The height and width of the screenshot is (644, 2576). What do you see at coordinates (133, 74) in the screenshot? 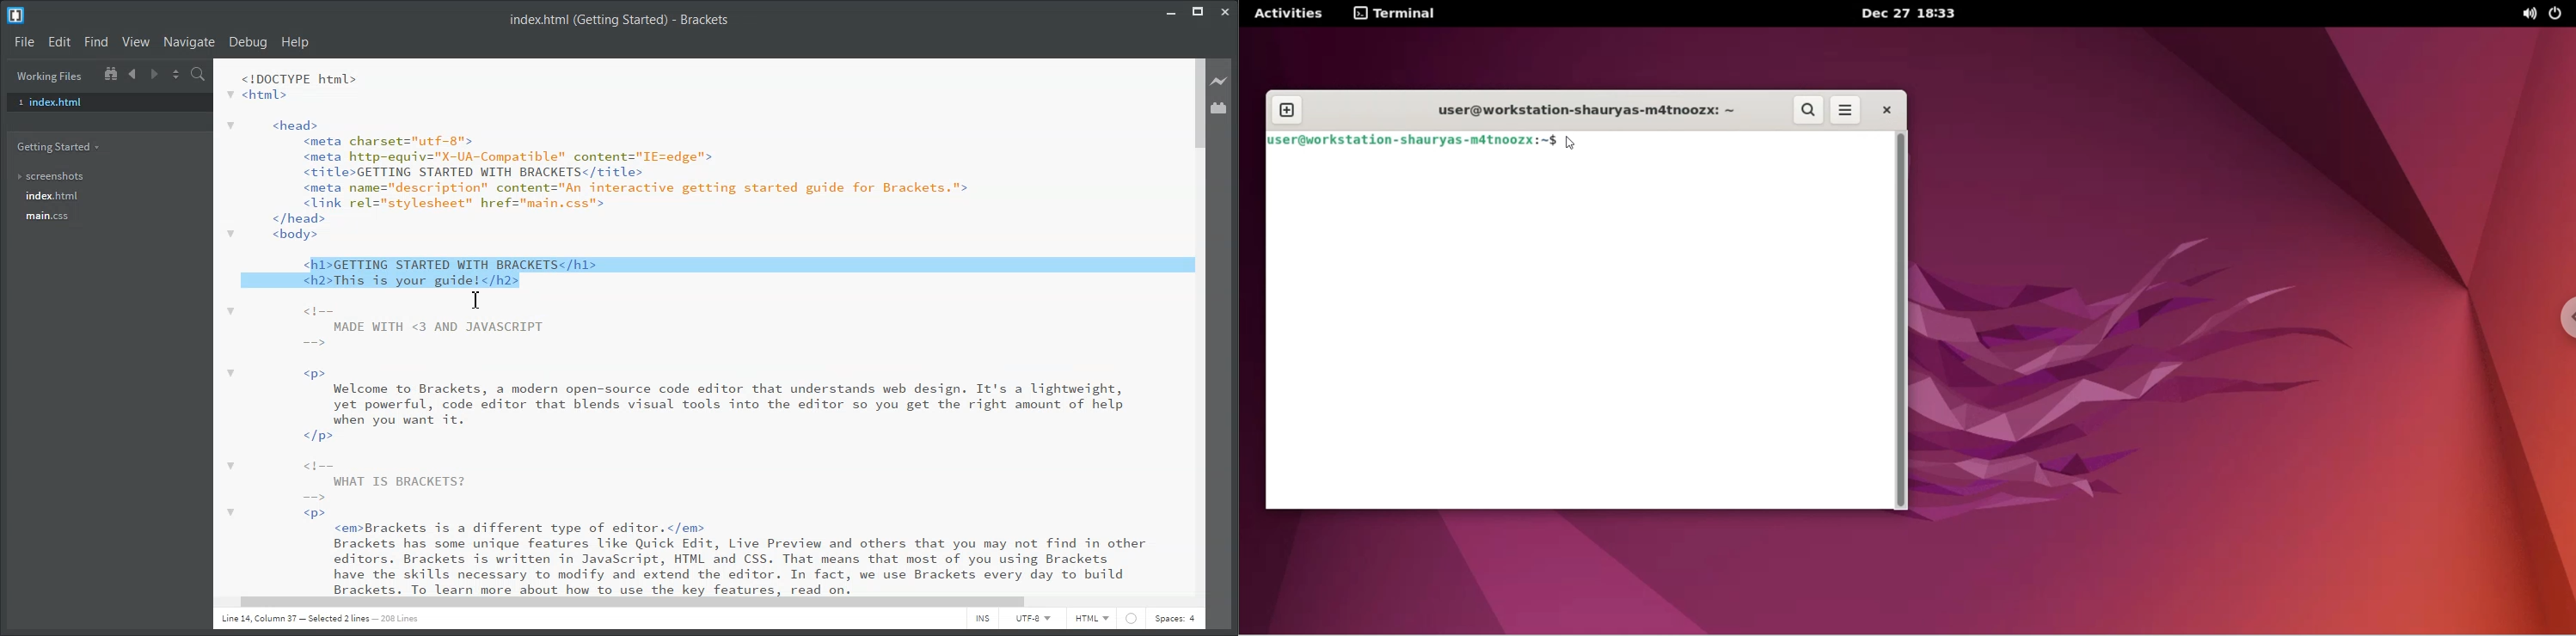
I see `Navigate Backwards` at bounding box center [133, 74].